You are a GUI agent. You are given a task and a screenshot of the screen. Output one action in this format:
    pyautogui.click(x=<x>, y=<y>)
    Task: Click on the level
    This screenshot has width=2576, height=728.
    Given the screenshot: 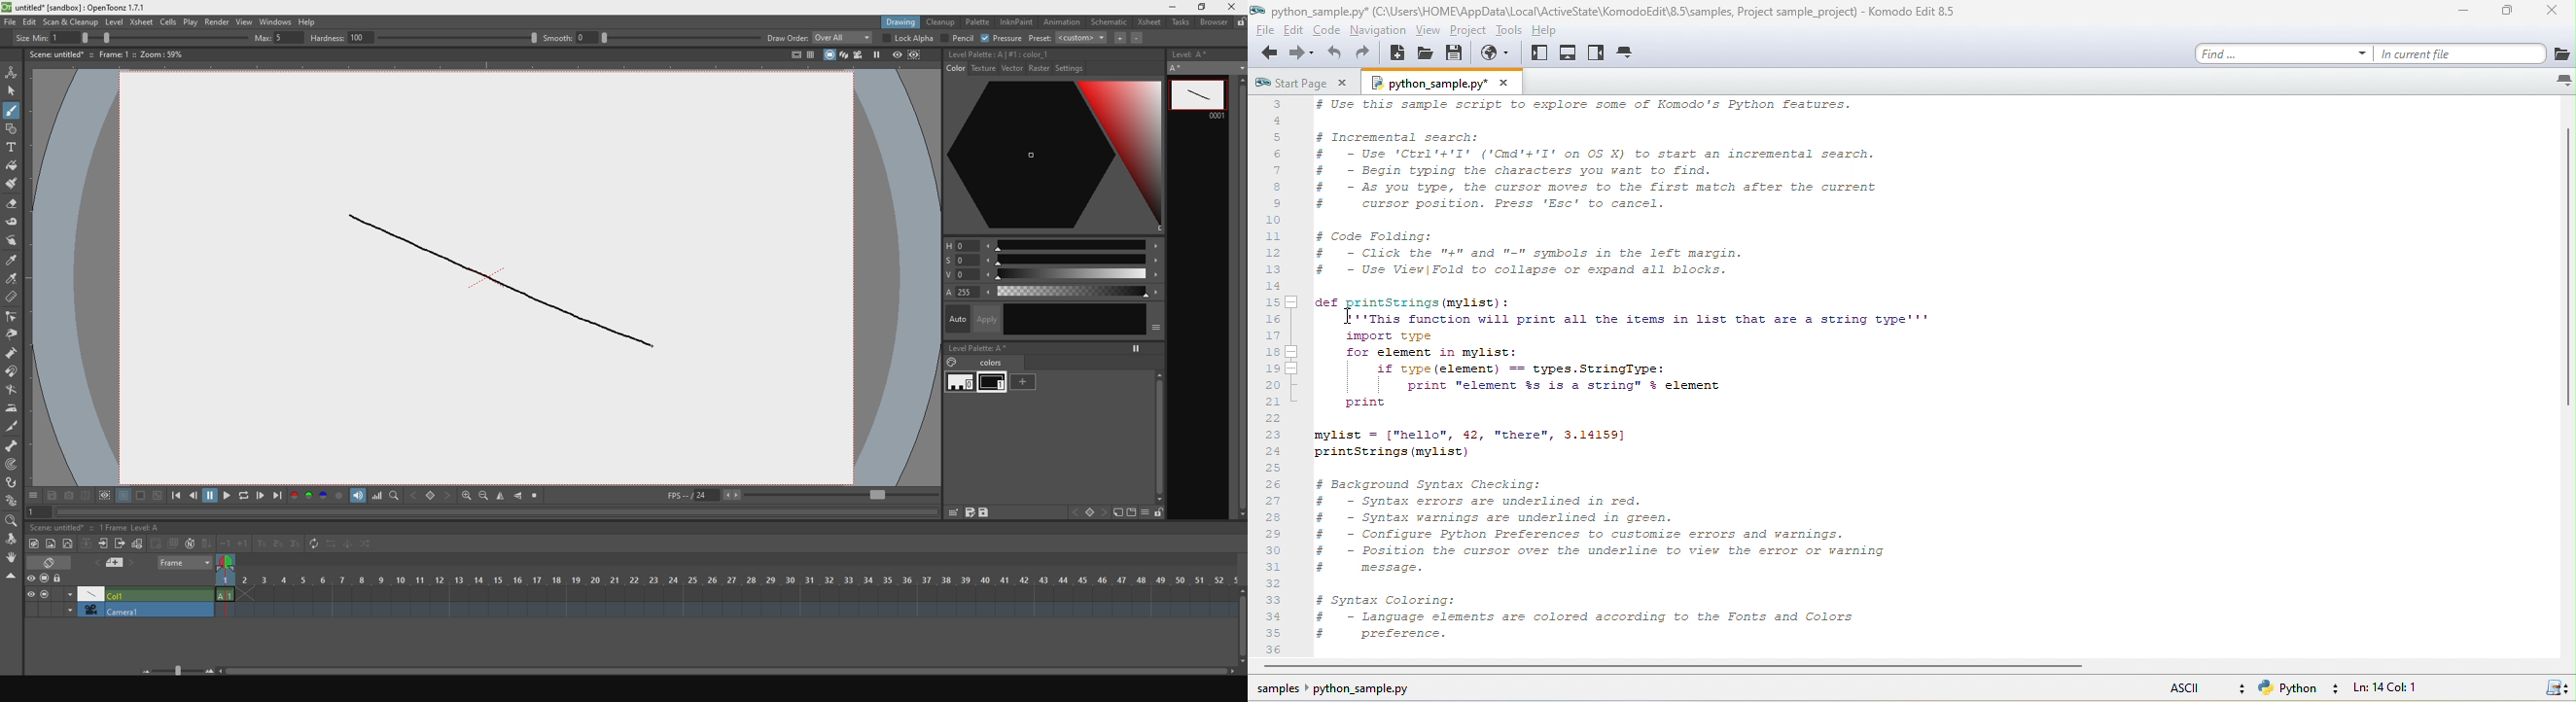 What is the action you would take?
    pyautogui.click(x=114, y=21)
    